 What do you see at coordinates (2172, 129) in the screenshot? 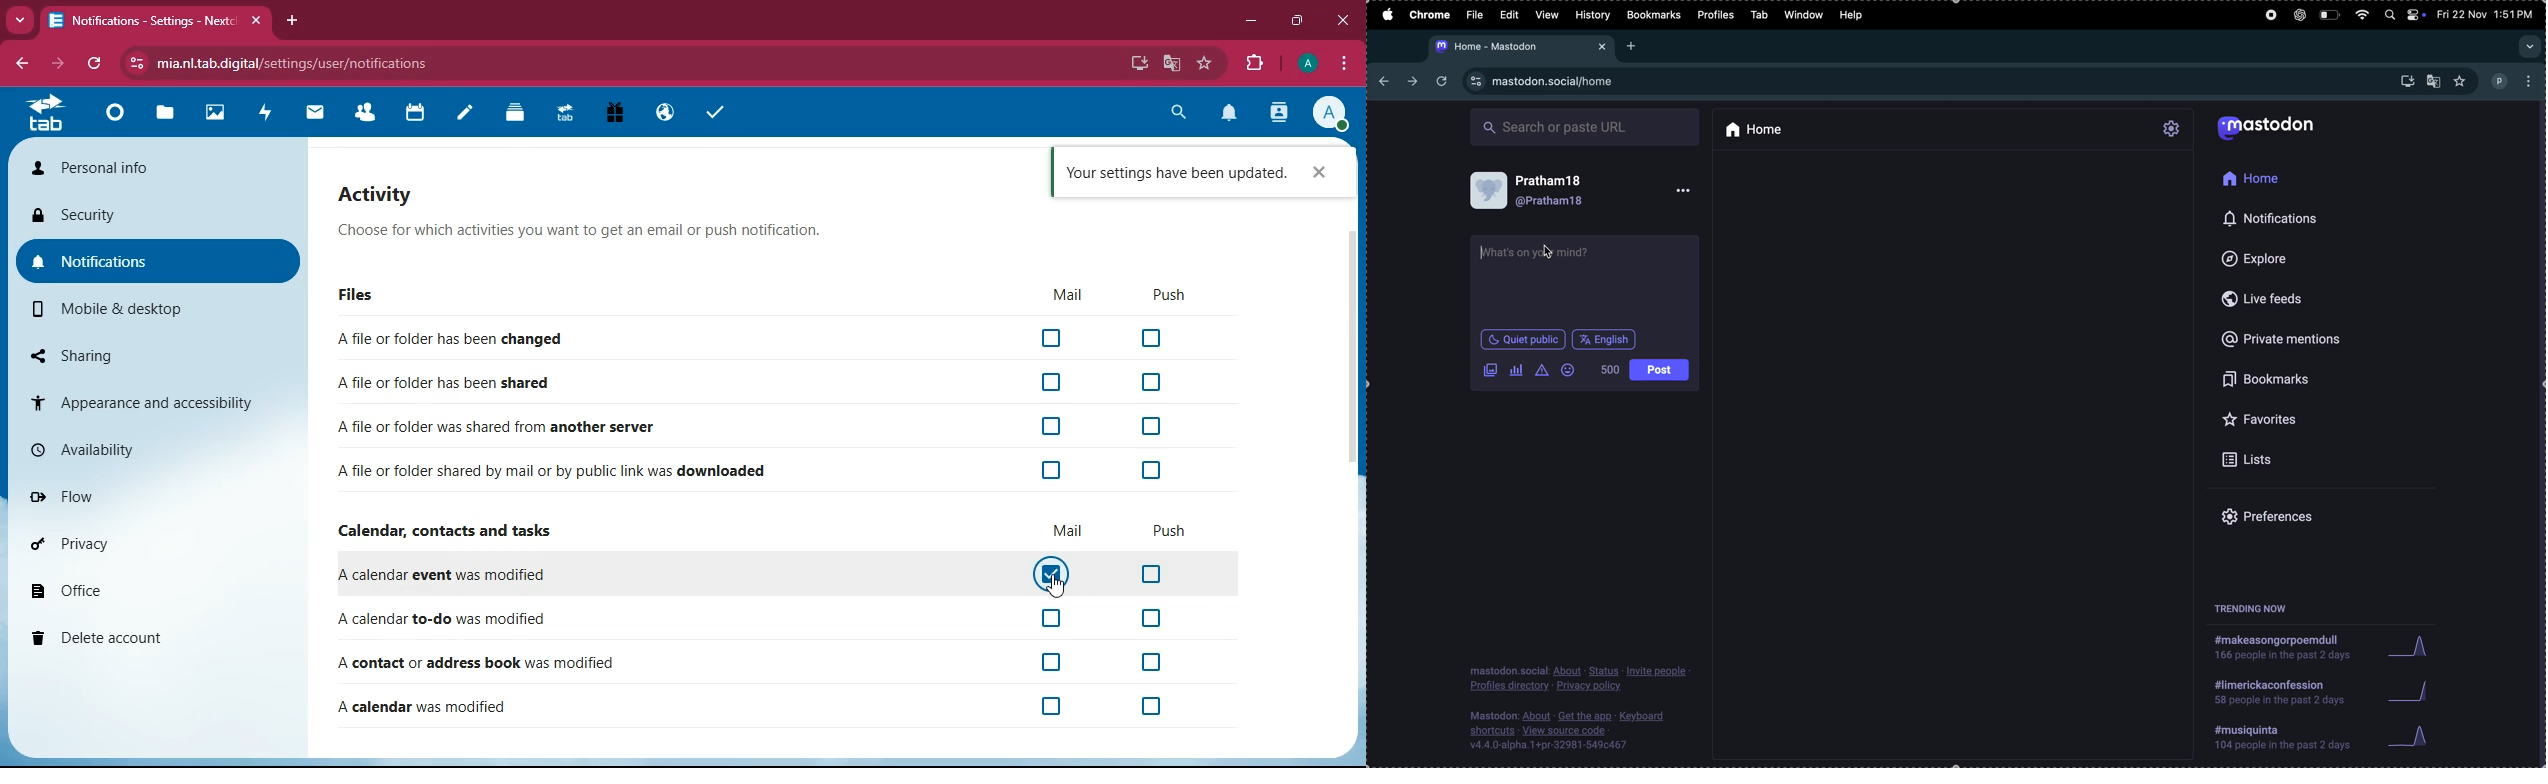
I see `settings` at bounding box center [2172, 129].